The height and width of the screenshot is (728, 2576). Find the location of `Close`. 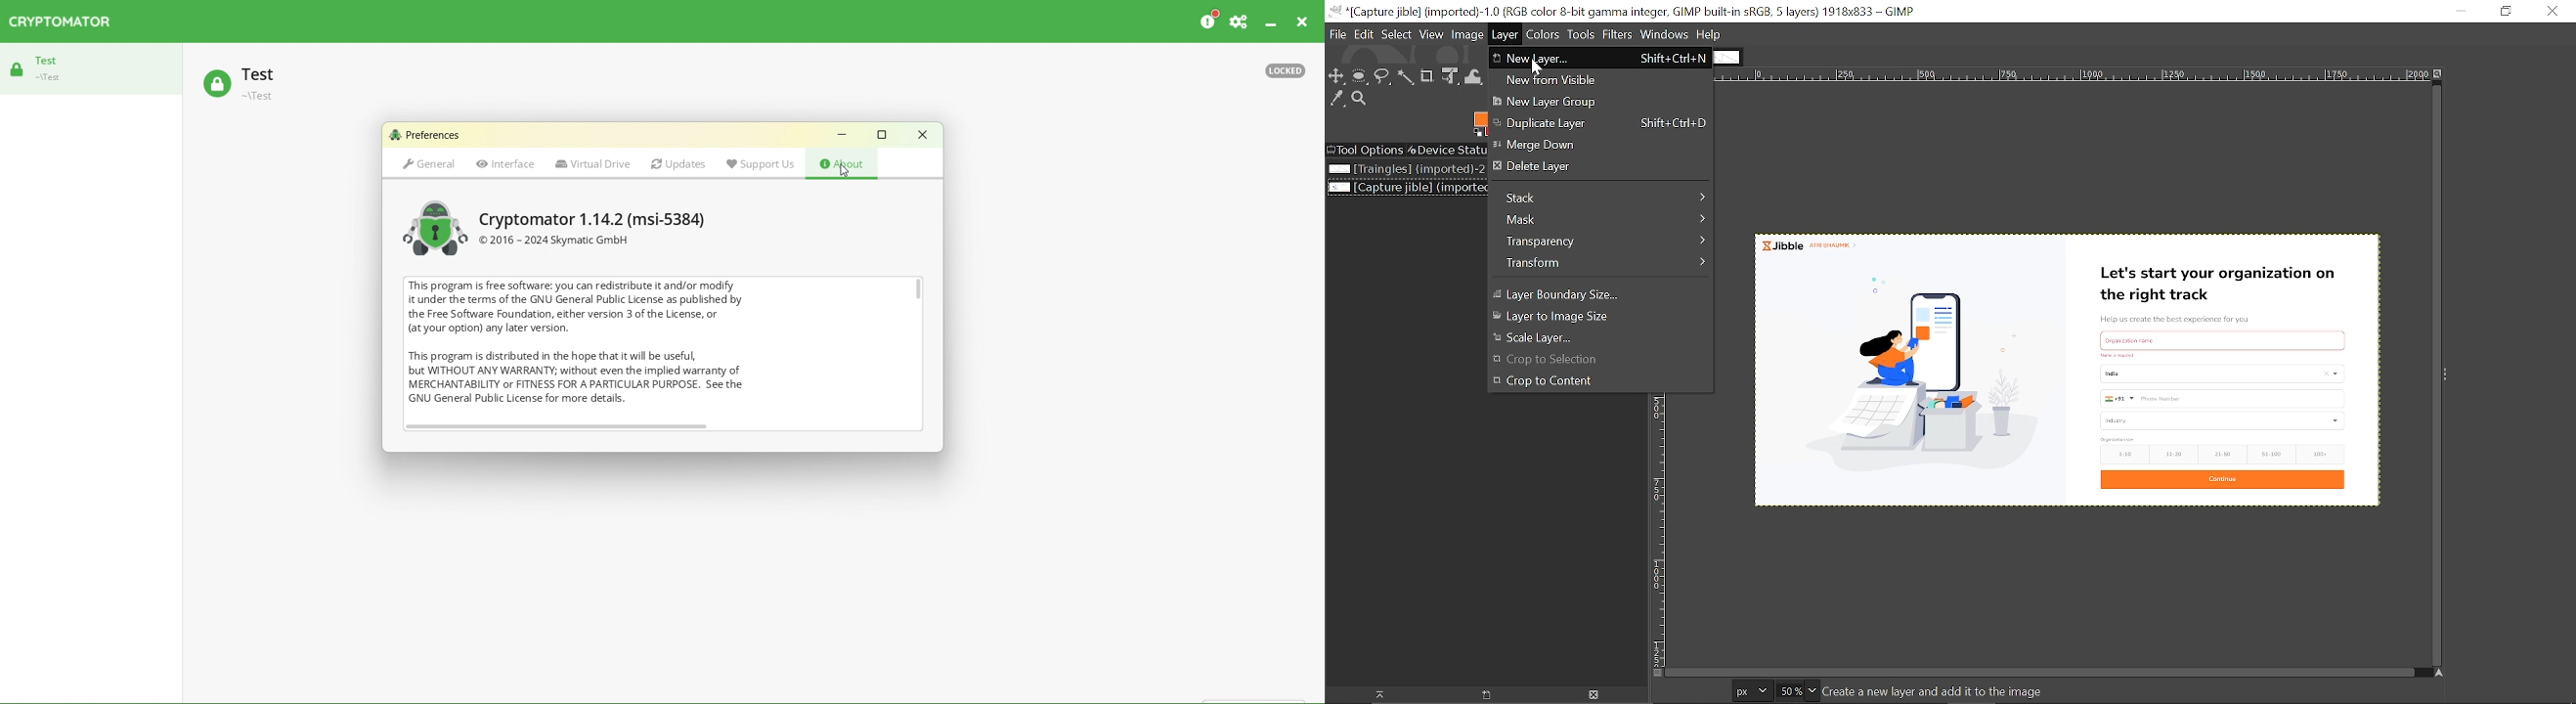

Close is located at coordinates (1307, 21).